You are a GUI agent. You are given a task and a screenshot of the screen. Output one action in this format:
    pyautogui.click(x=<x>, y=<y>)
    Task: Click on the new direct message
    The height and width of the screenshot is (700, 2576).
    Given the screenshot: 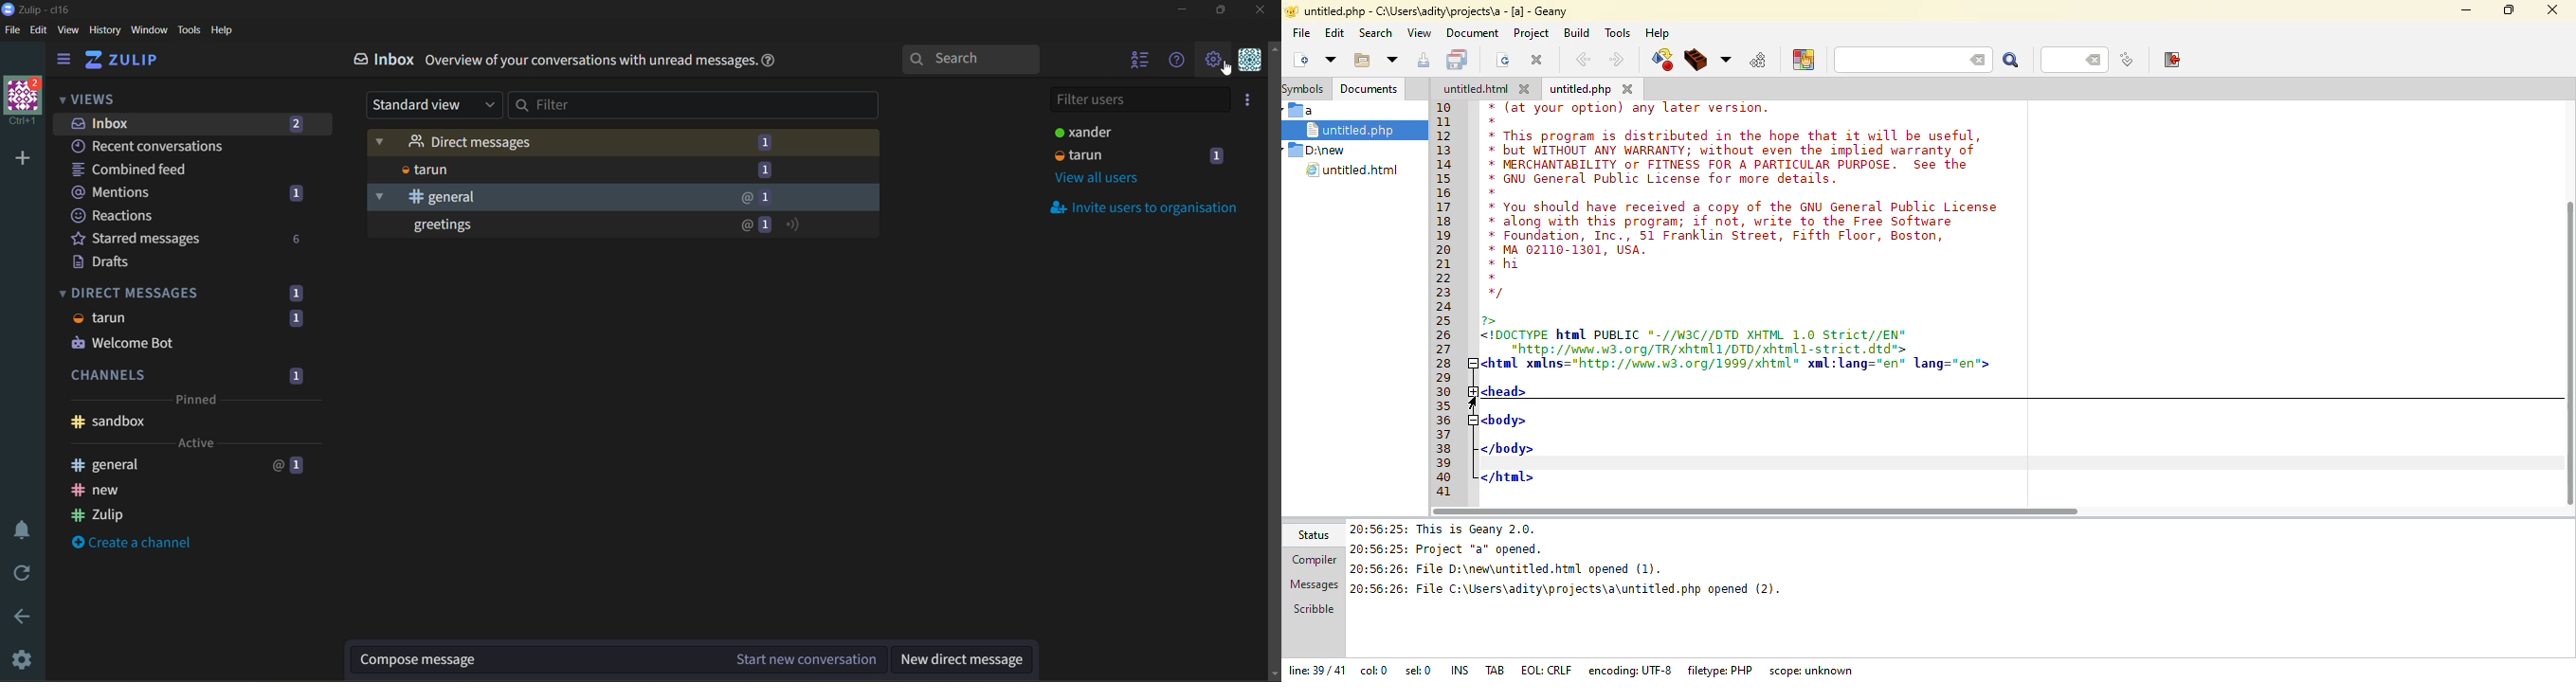 What is the action you would take?
    pyautogui.click(x=961, y=662)
    